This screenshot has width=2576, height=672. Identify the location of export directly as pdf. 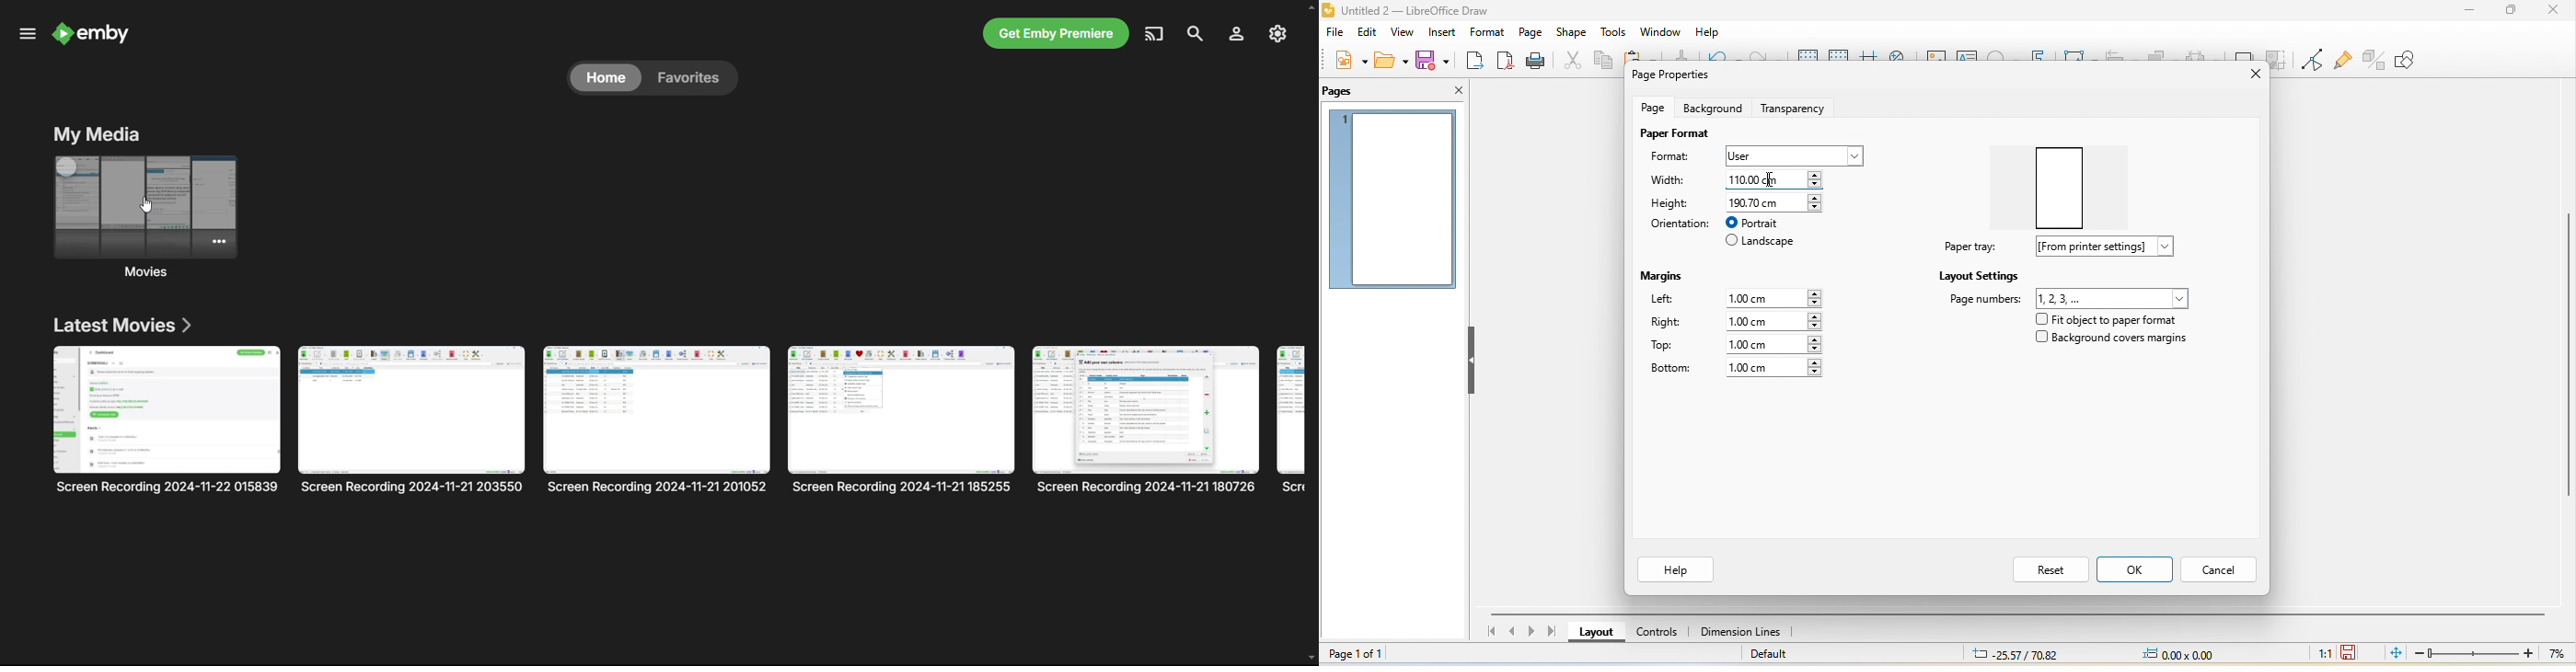
(1505, 61).